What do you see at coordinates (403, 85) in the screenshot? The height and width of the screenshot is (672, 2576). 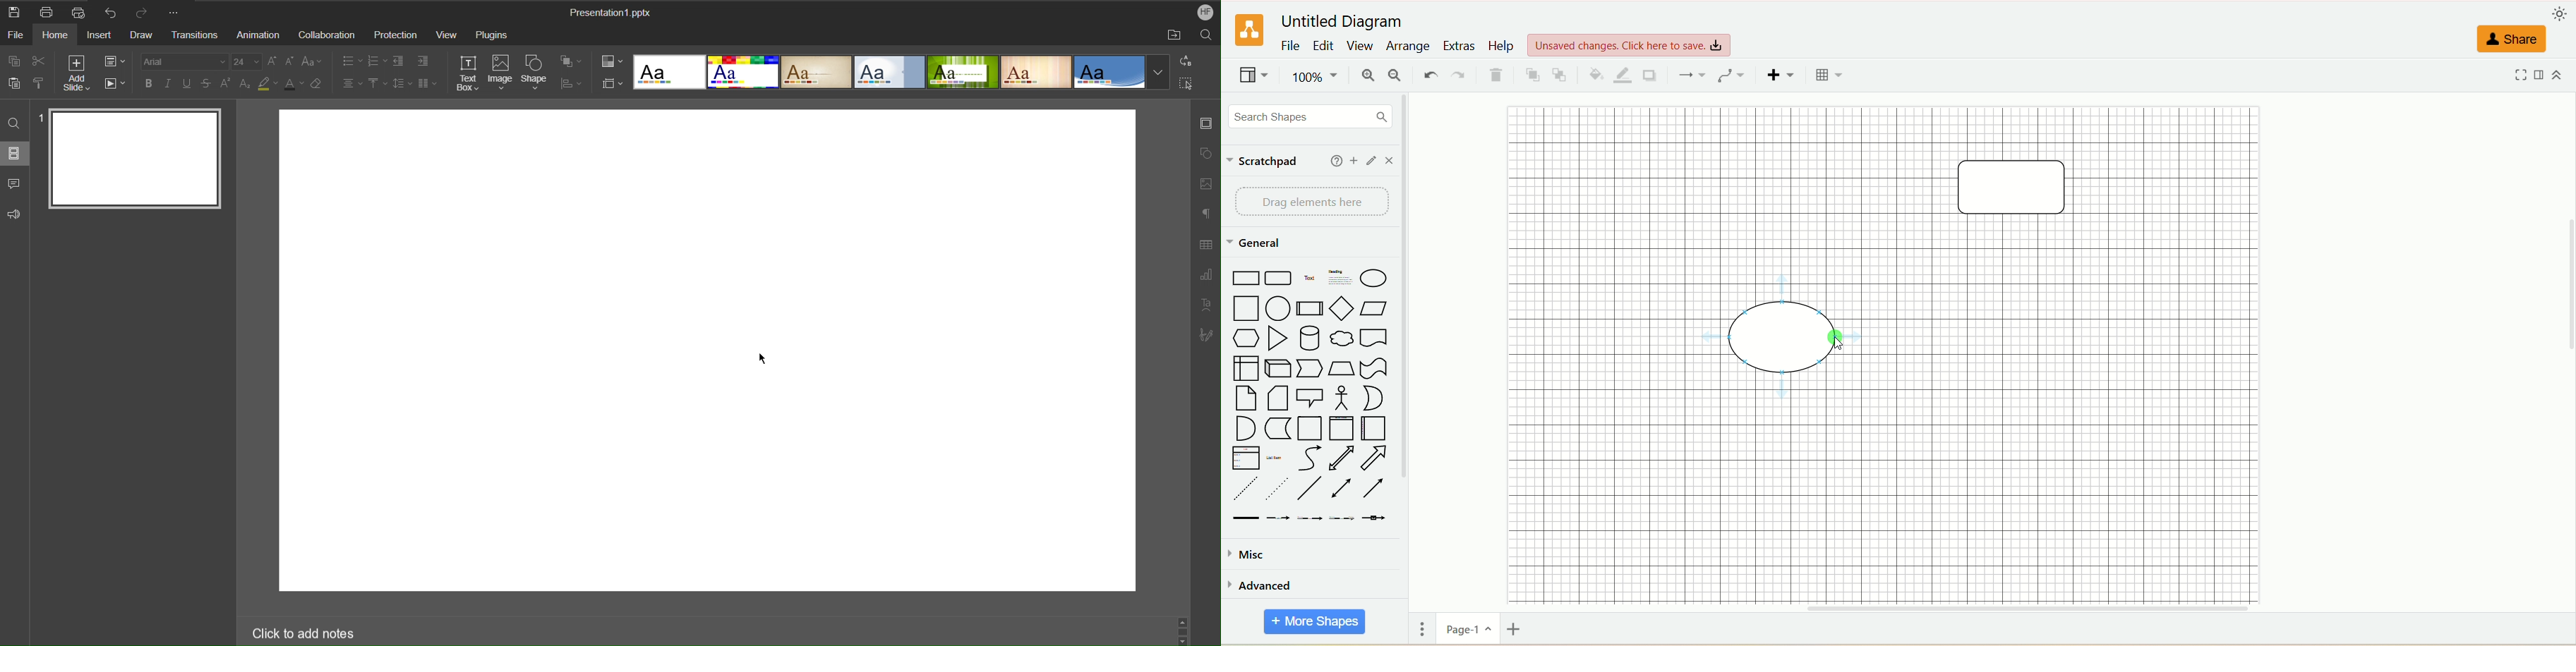 I see `Line Spacing` at bounding box center [403, 85].